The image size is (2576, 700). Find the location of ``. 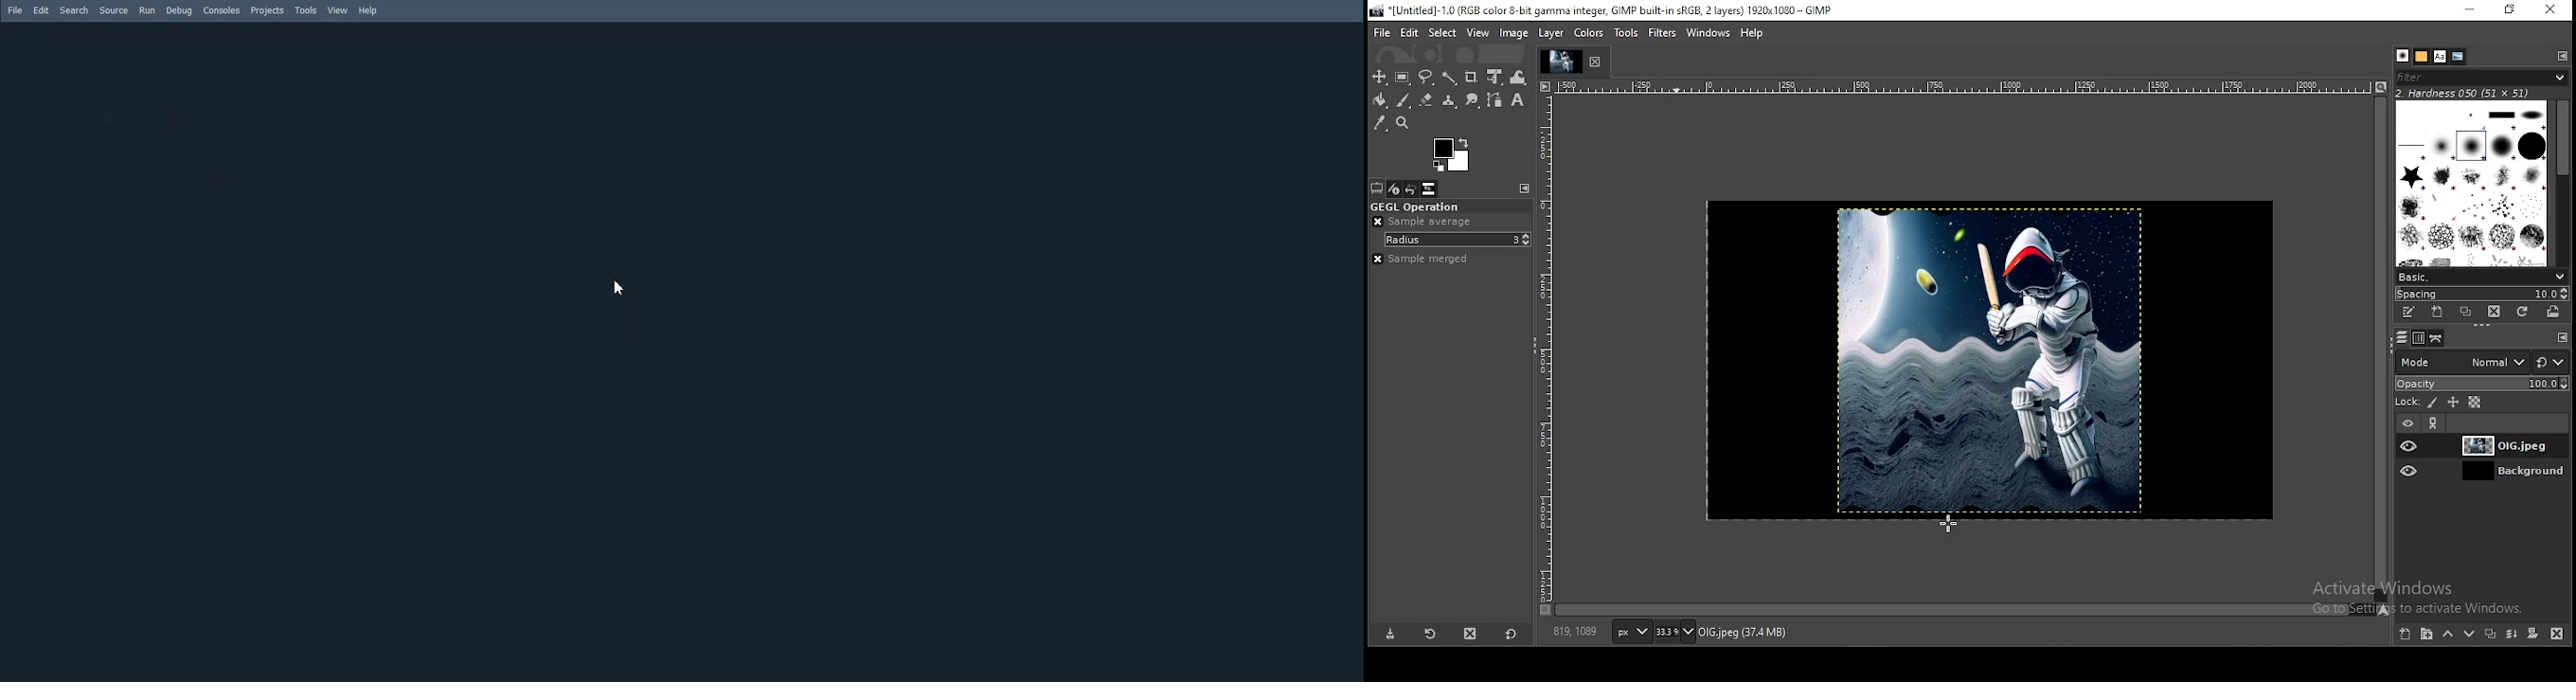

 is located at coordinates (1450, 78).